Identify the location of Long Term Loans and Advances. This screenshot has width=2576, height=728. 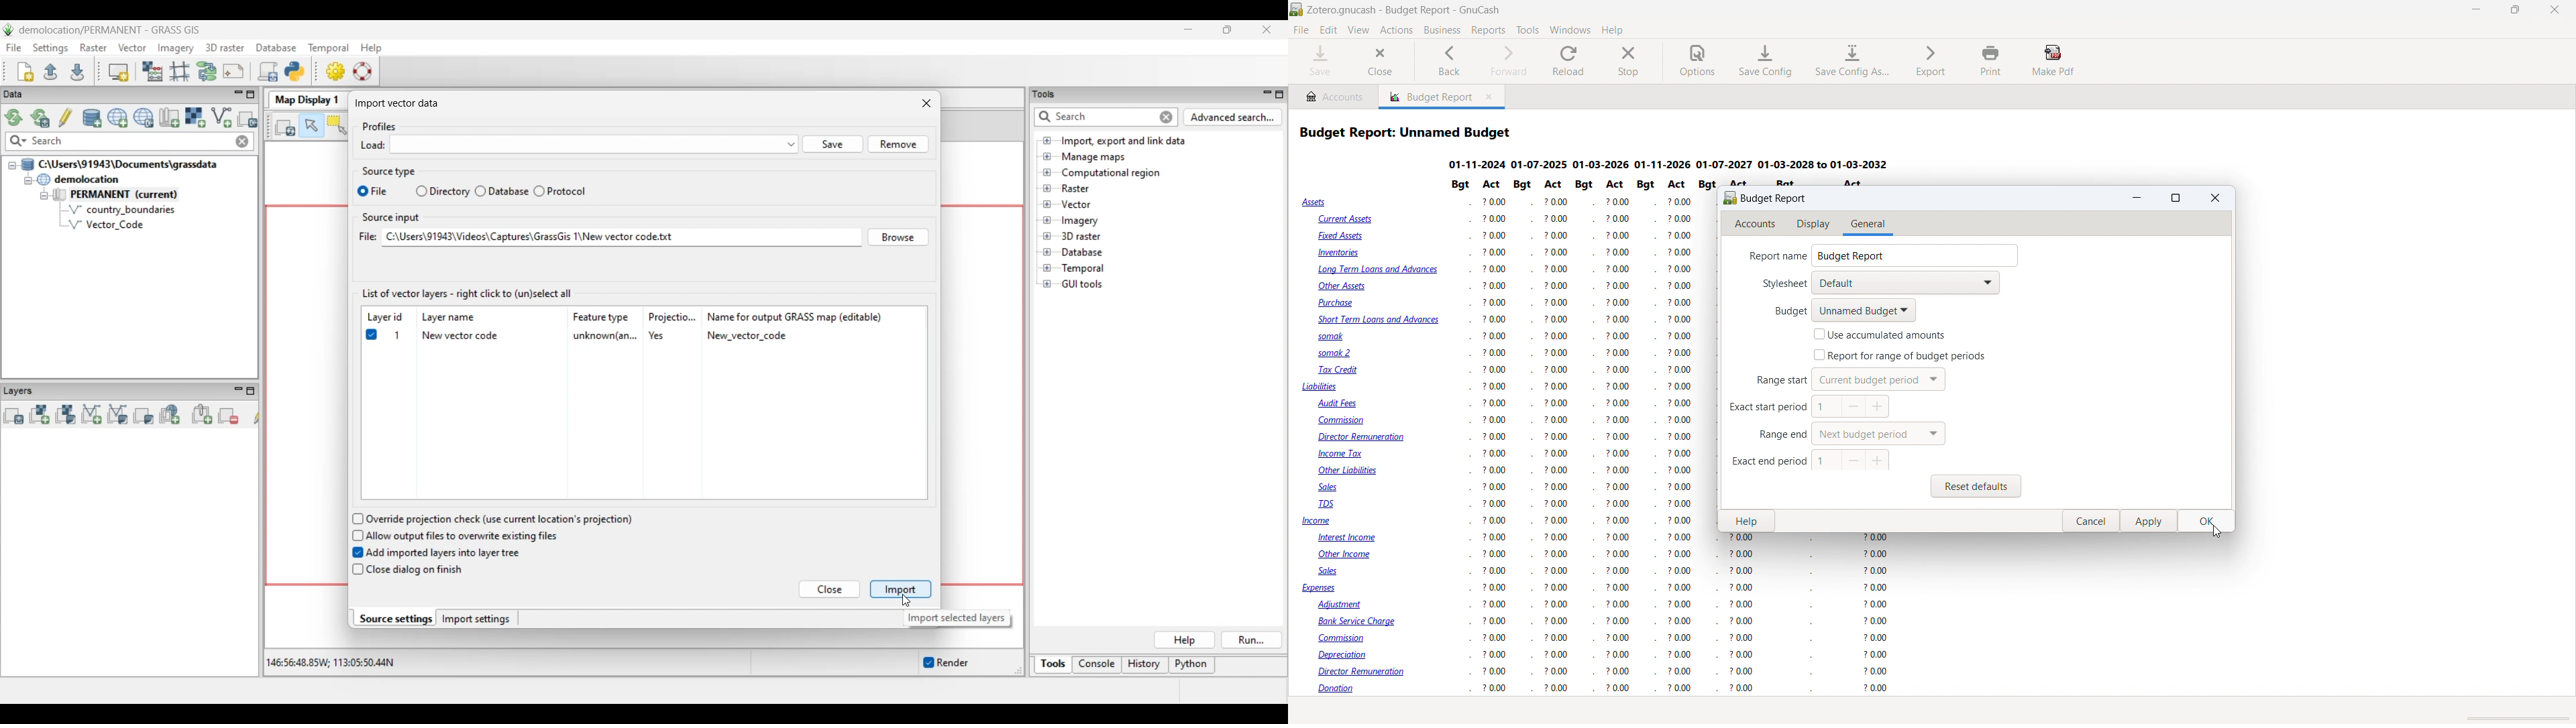
(1378, 272).